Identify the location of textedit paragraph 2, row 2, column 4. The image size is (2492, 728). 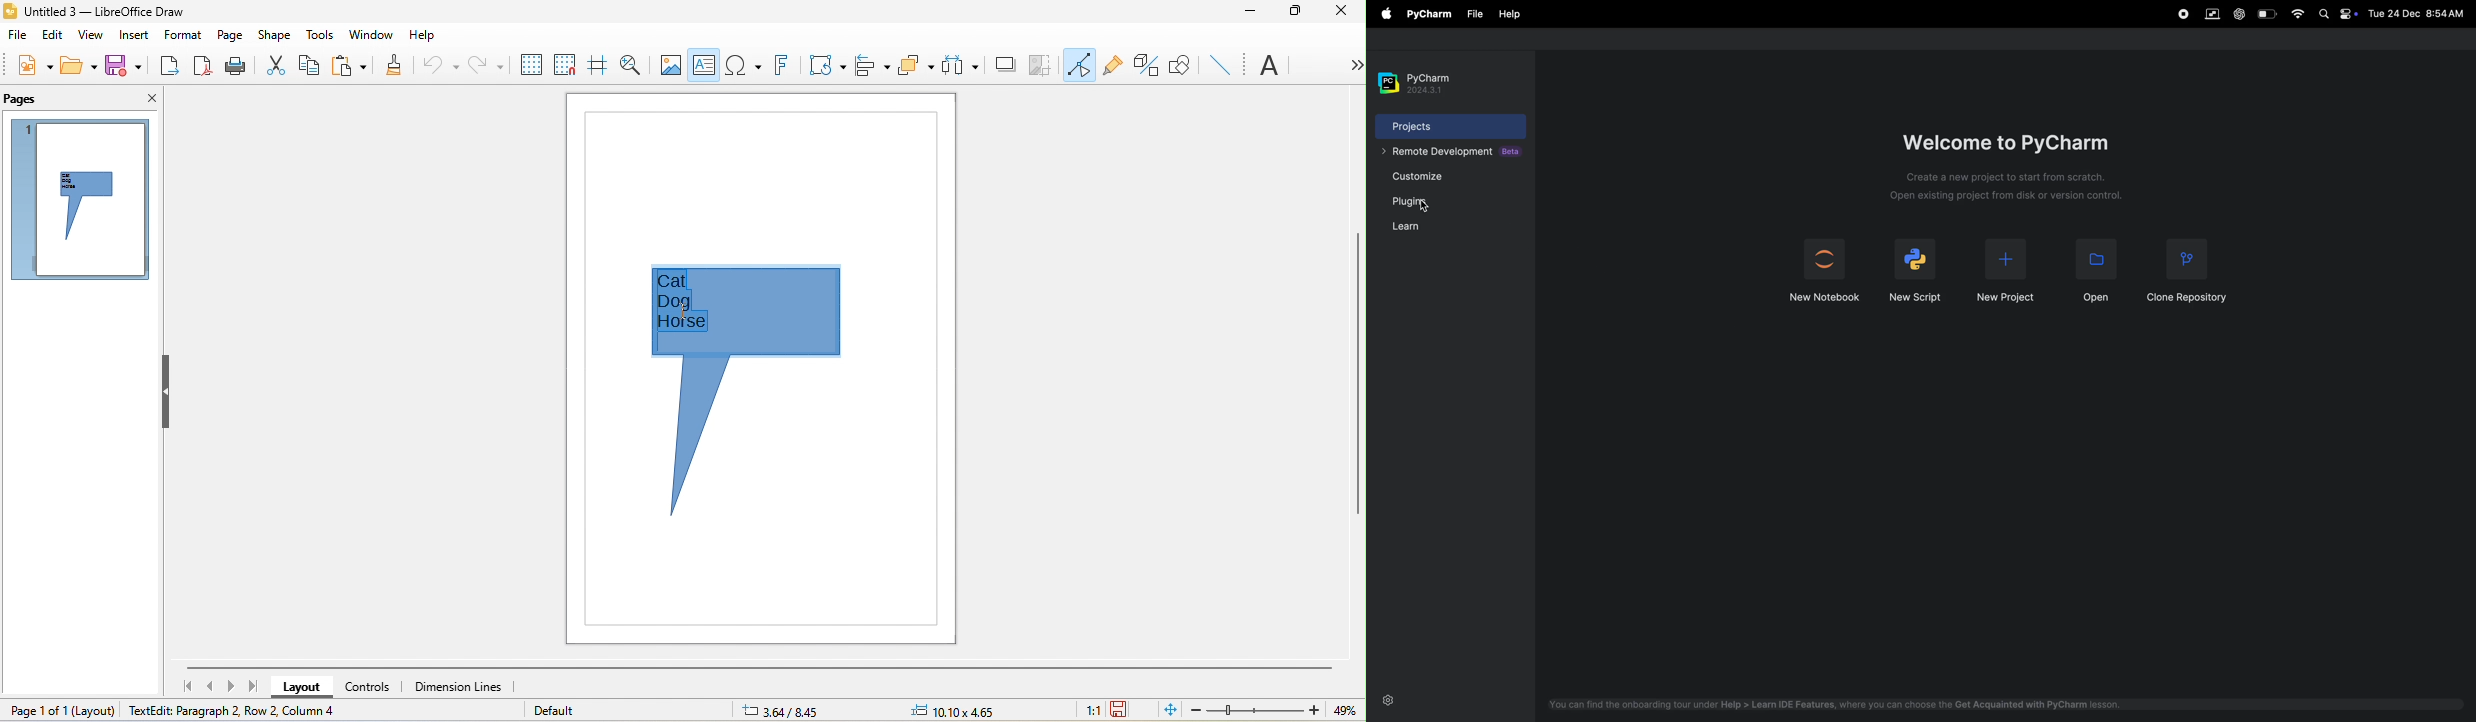
(270, 712).